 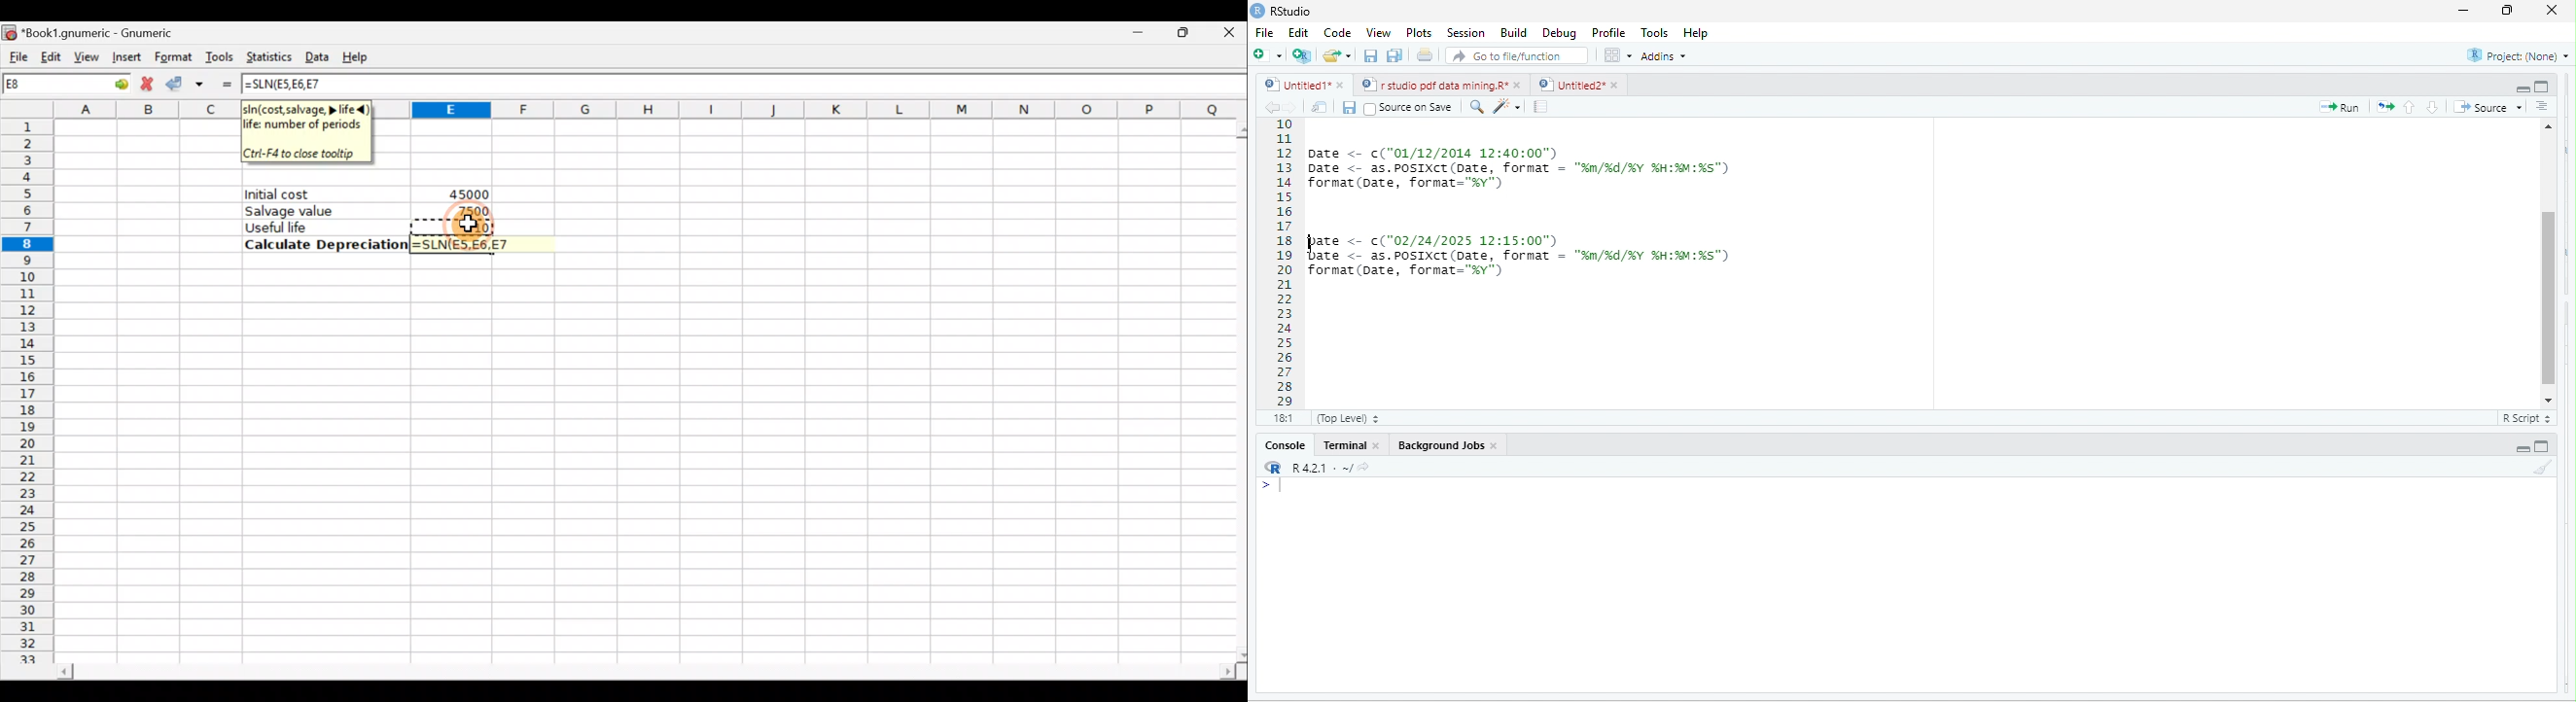 What do you see at coordinates (1636, 166) in the screenshot?
I see `Date <- ("01/12/2014 12:40:00")

Date <- as.POSIXCT (Date, format = "%m/%d/XY XH:%M:%s")
format (pate, format="%v")

| 1` at bounding box center [1636, 166].